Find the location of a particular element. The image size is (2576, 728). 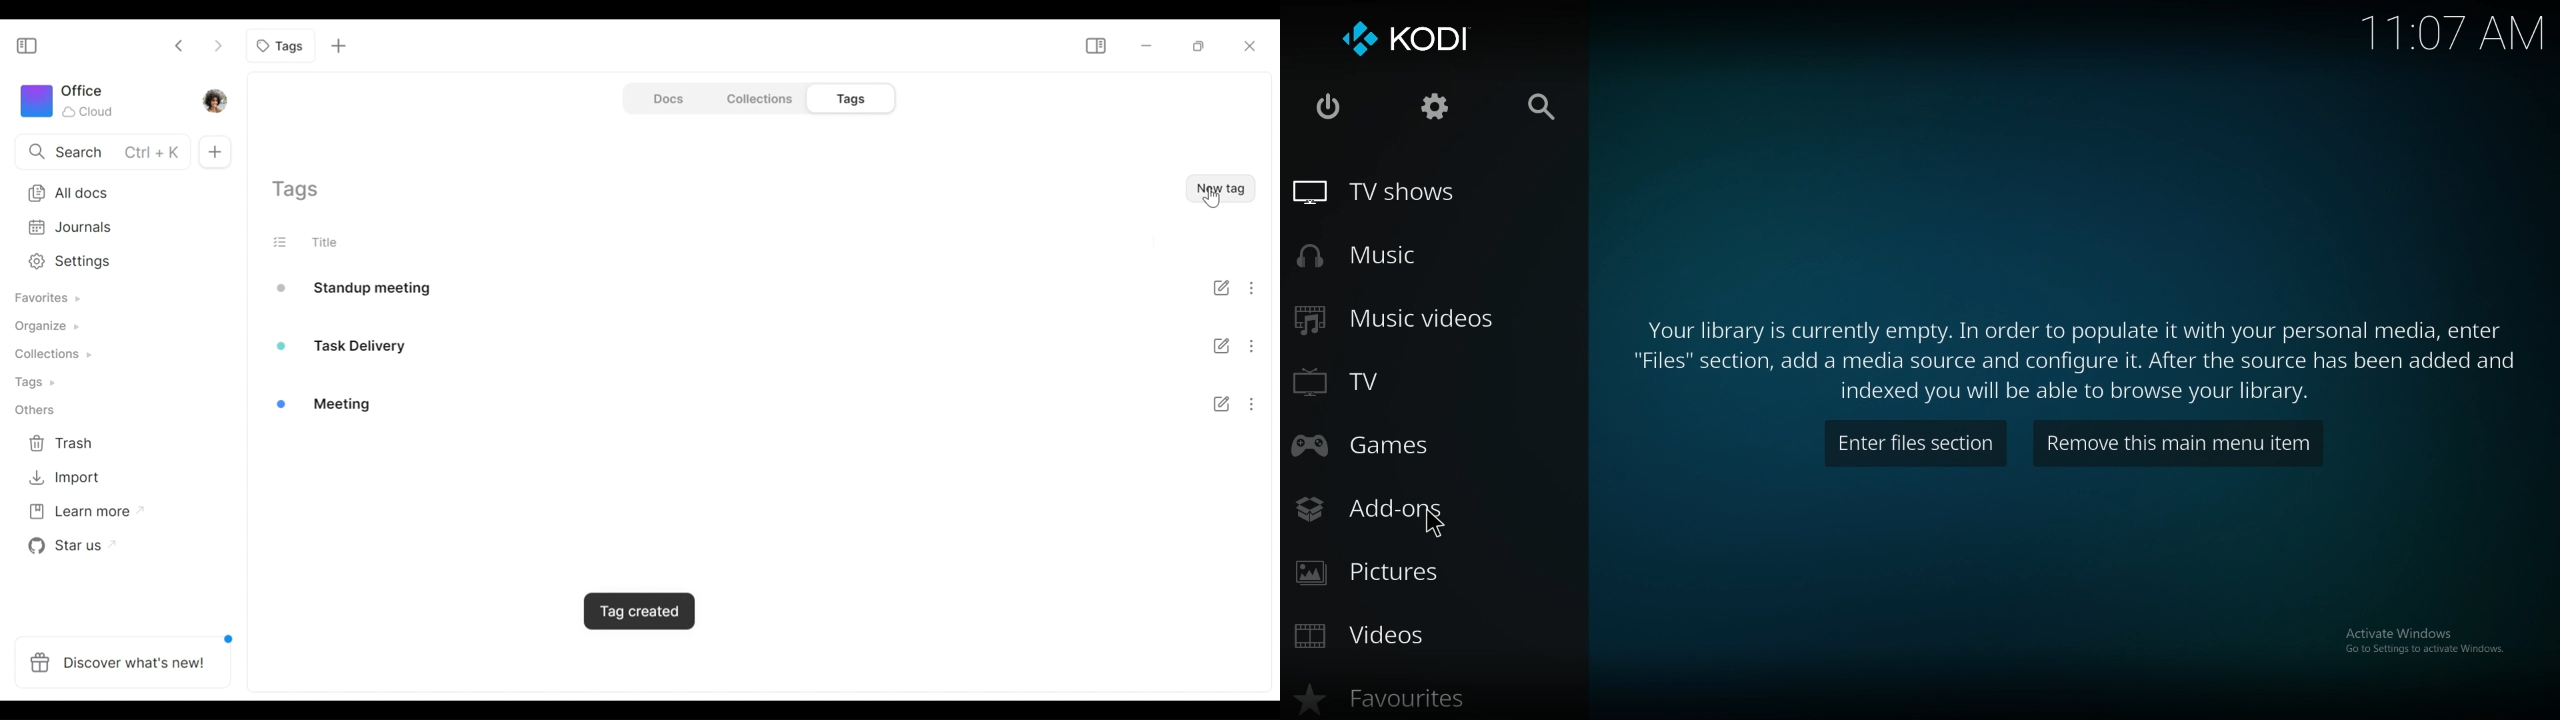

remove item is located at coordinates (2181, 443).